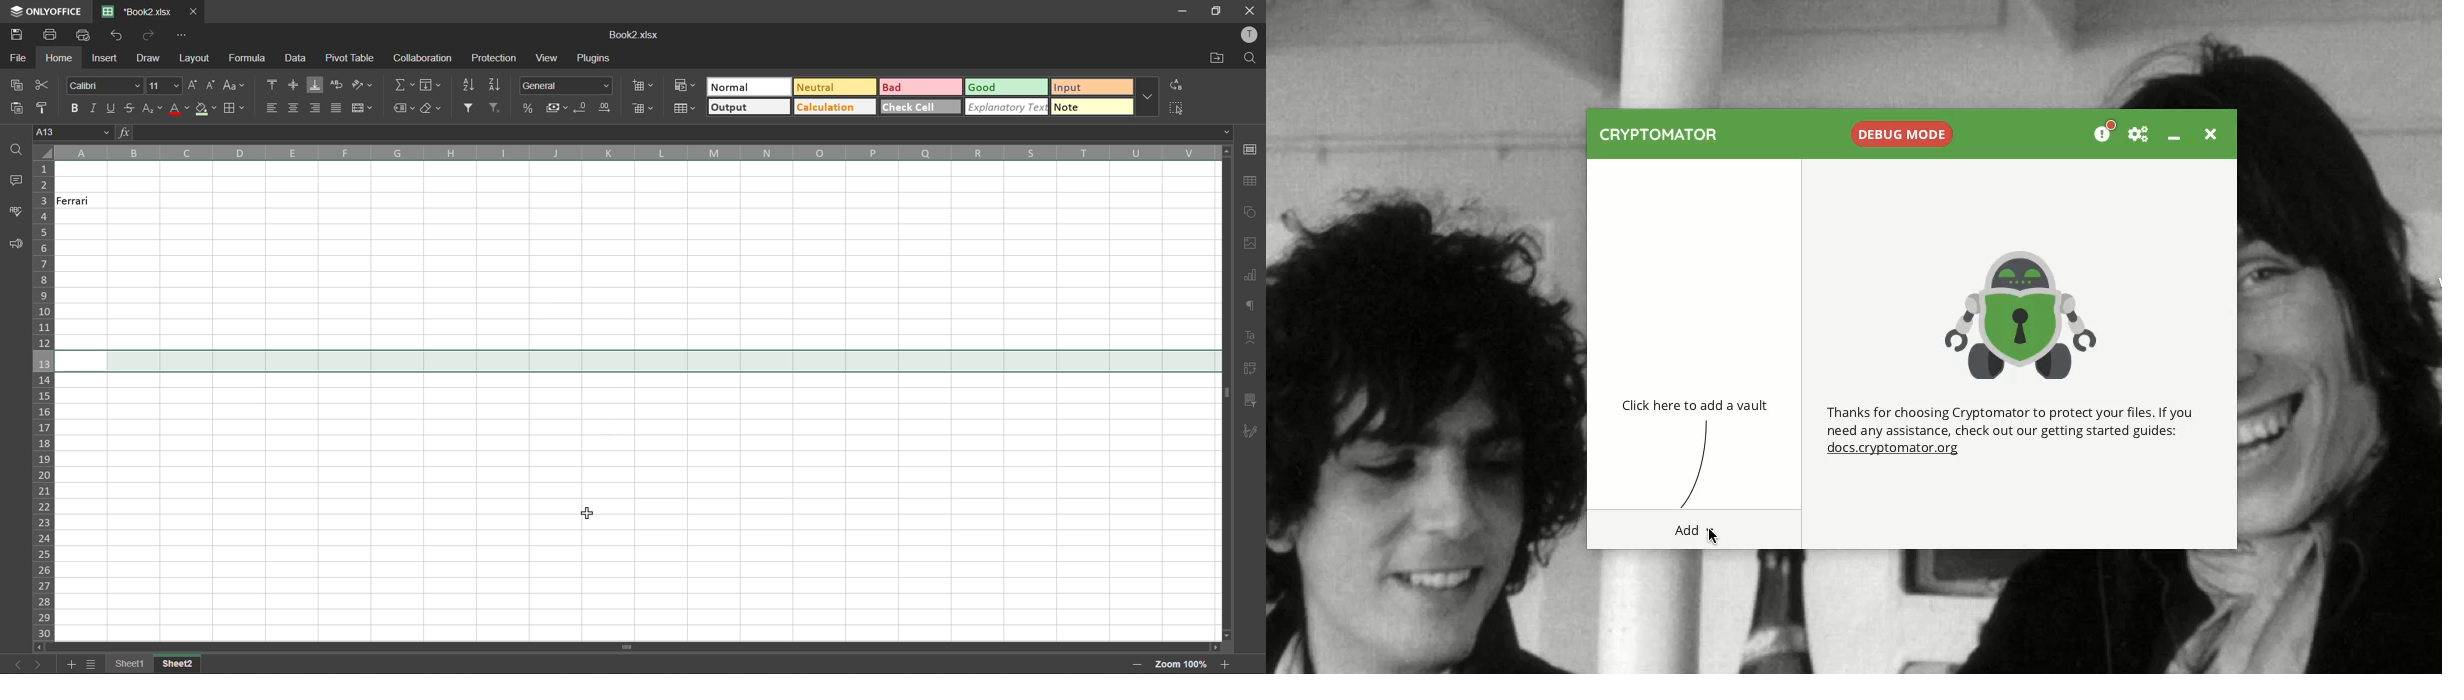 This screenshot has width=2464, height=700. Describe the element at coordinates (1175, 108) in the screenshot. I see `select all` at that location.